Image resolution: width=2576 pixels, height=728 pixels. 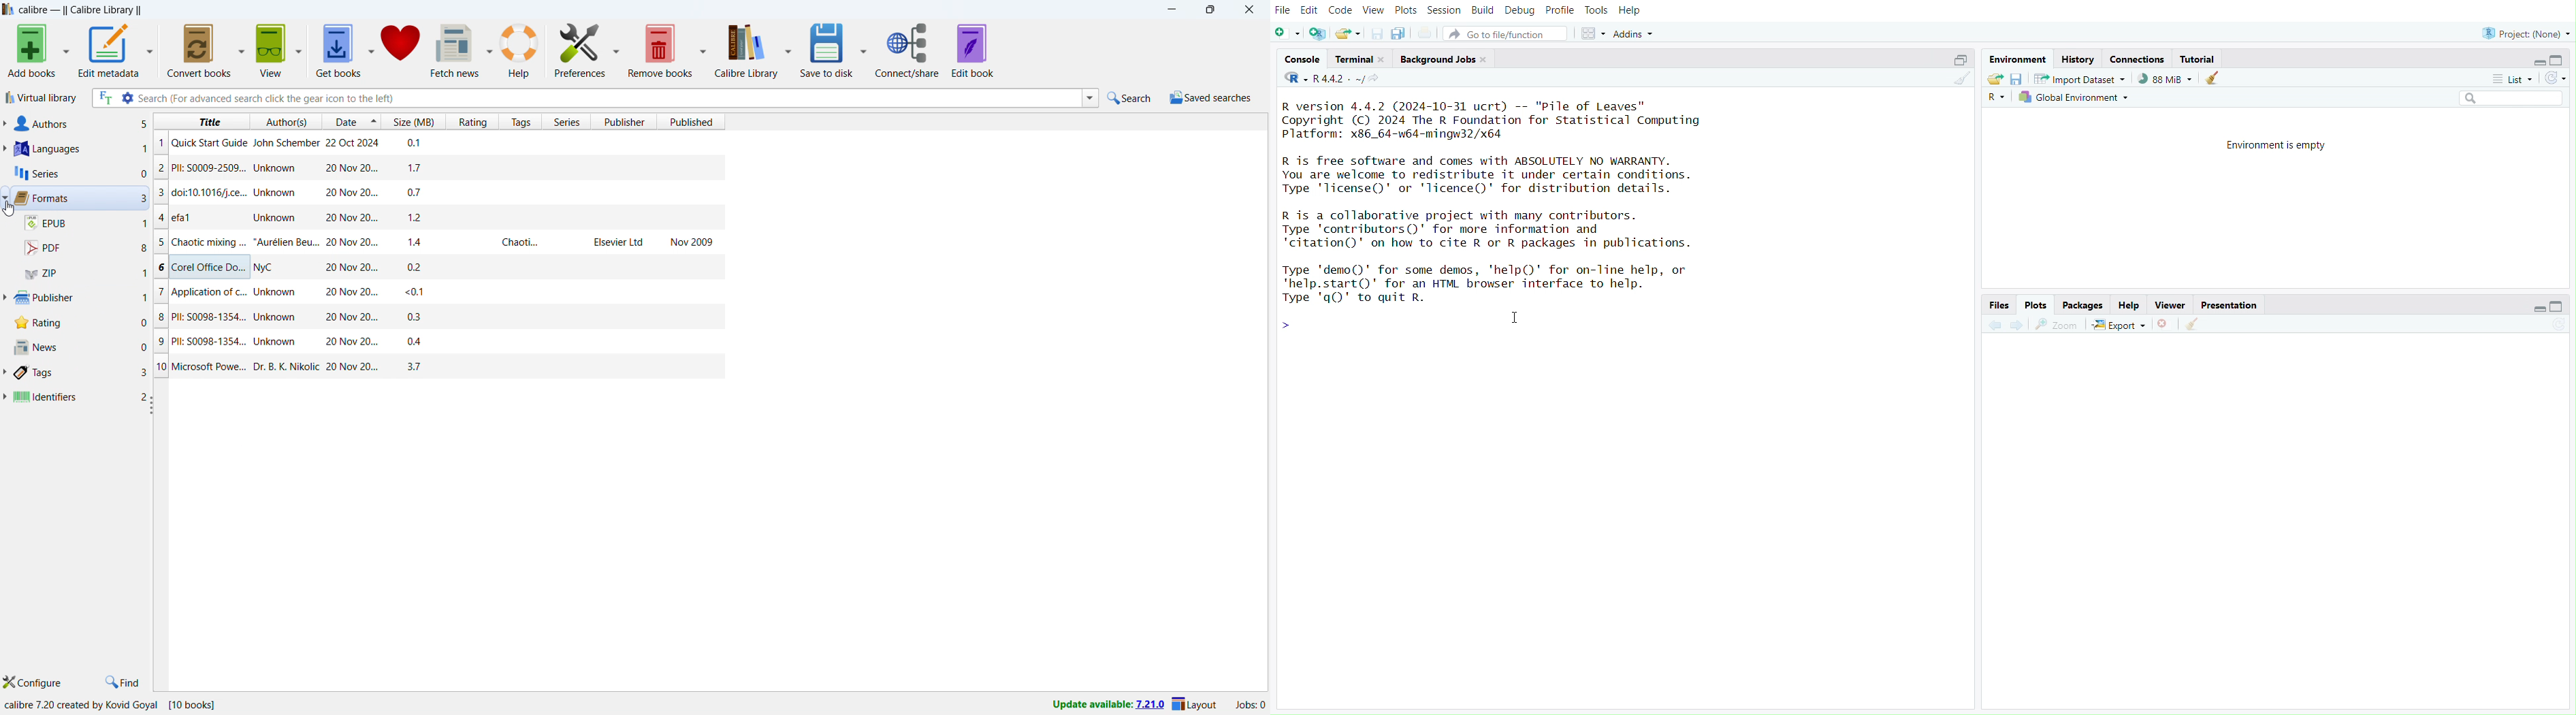 What do you see at coordinates (2198, 58) in the screenshot?
I see `Tutorial` at bounding box center [2198, 58].